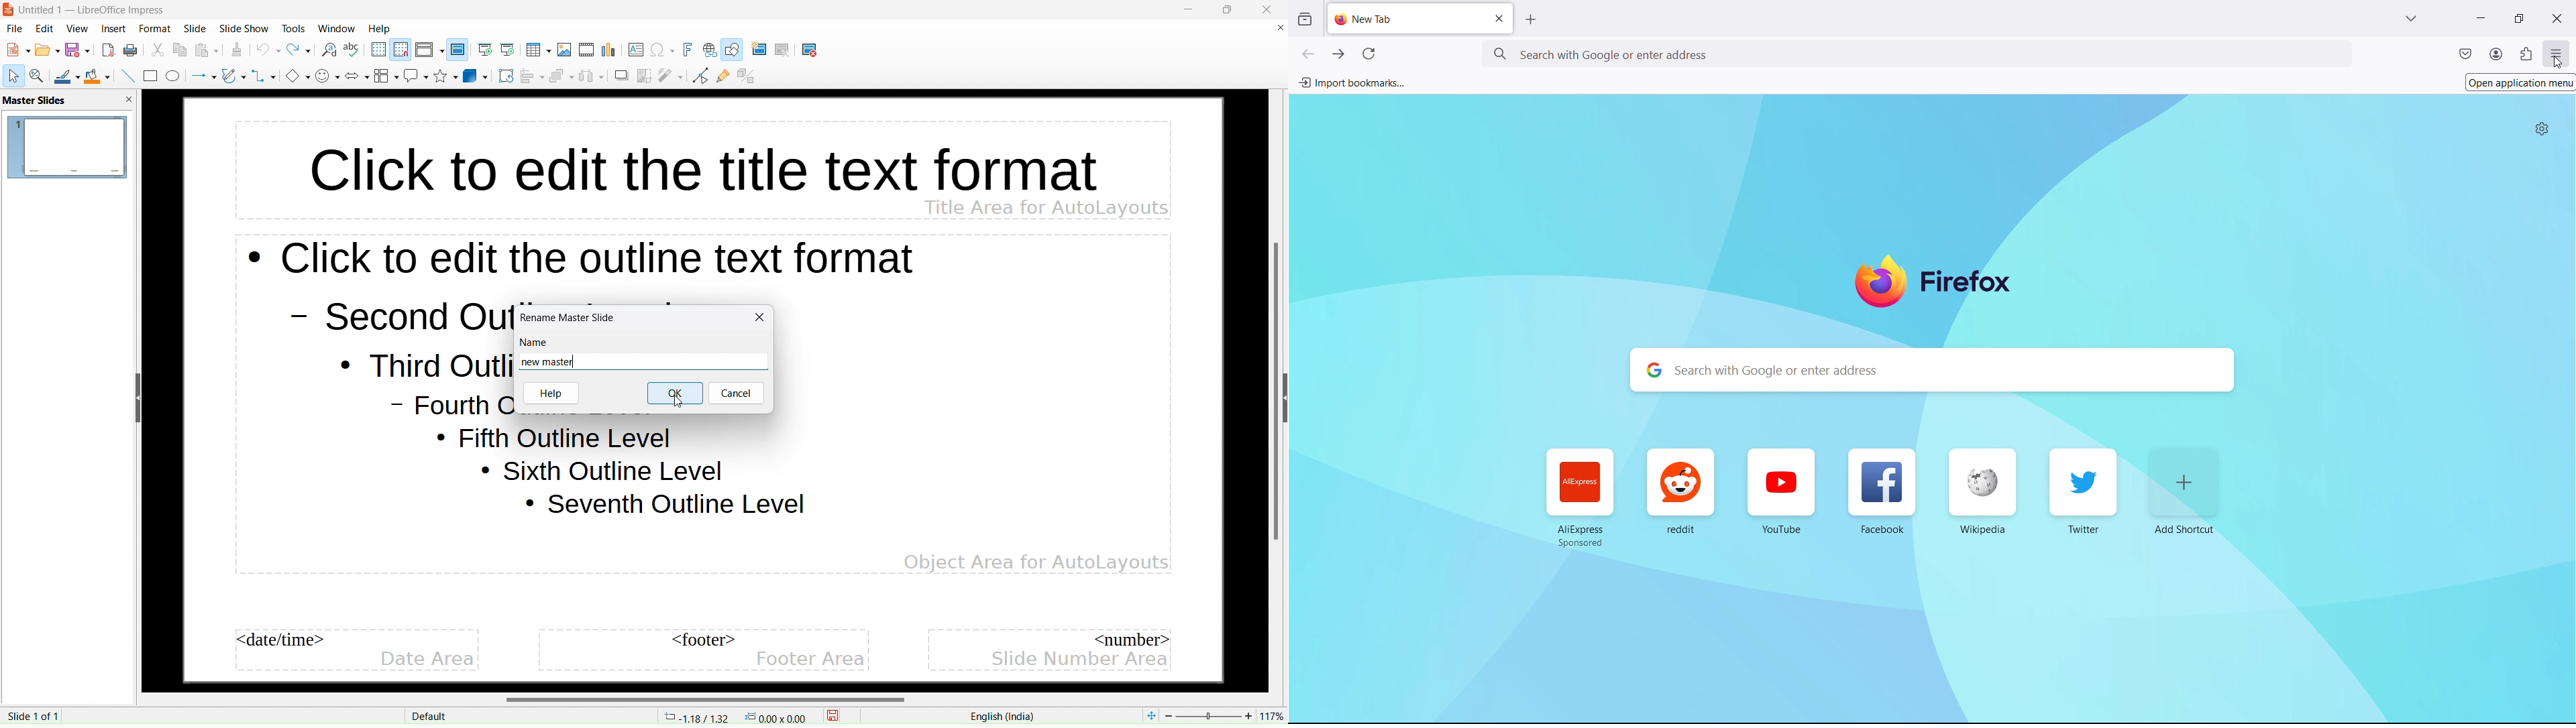 The height and width of the screenshot is (728, 2576). What do you see at coordinates (486, 50) in the screenshot?
I see `start from the first slide` at bounding box center [486, 50].